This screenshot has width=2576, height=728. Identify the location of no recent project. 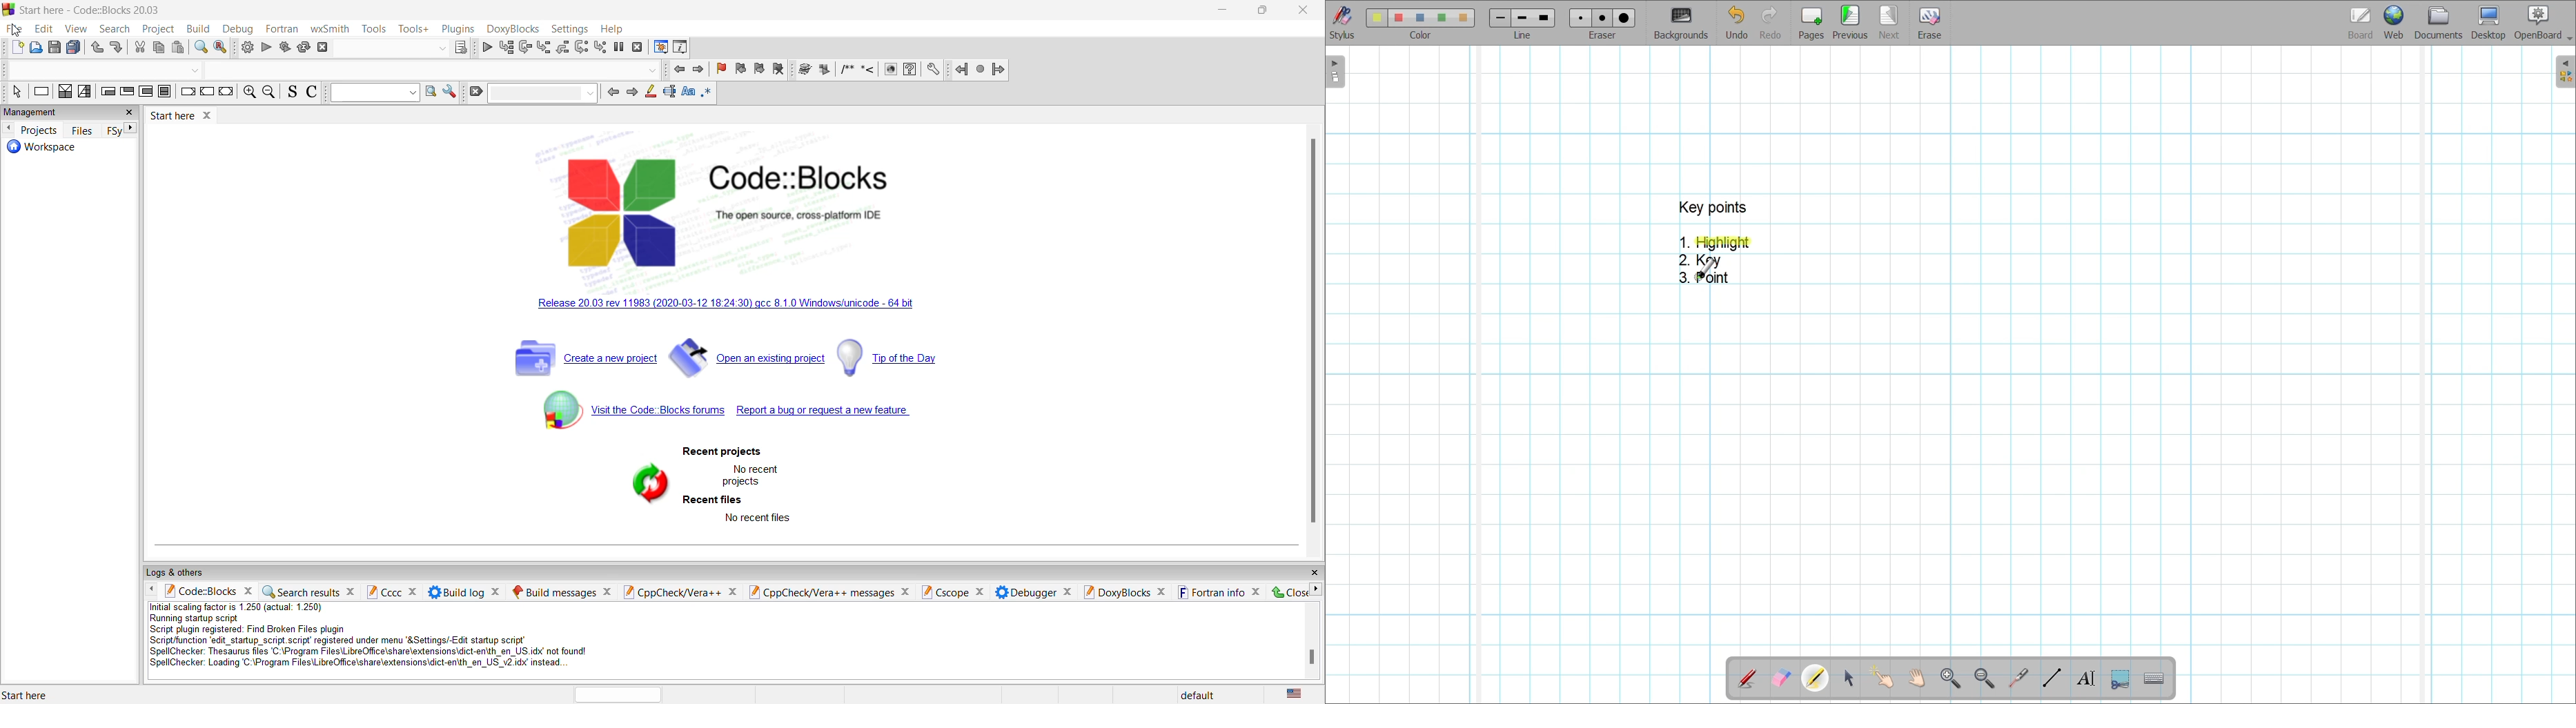
(751, 474).